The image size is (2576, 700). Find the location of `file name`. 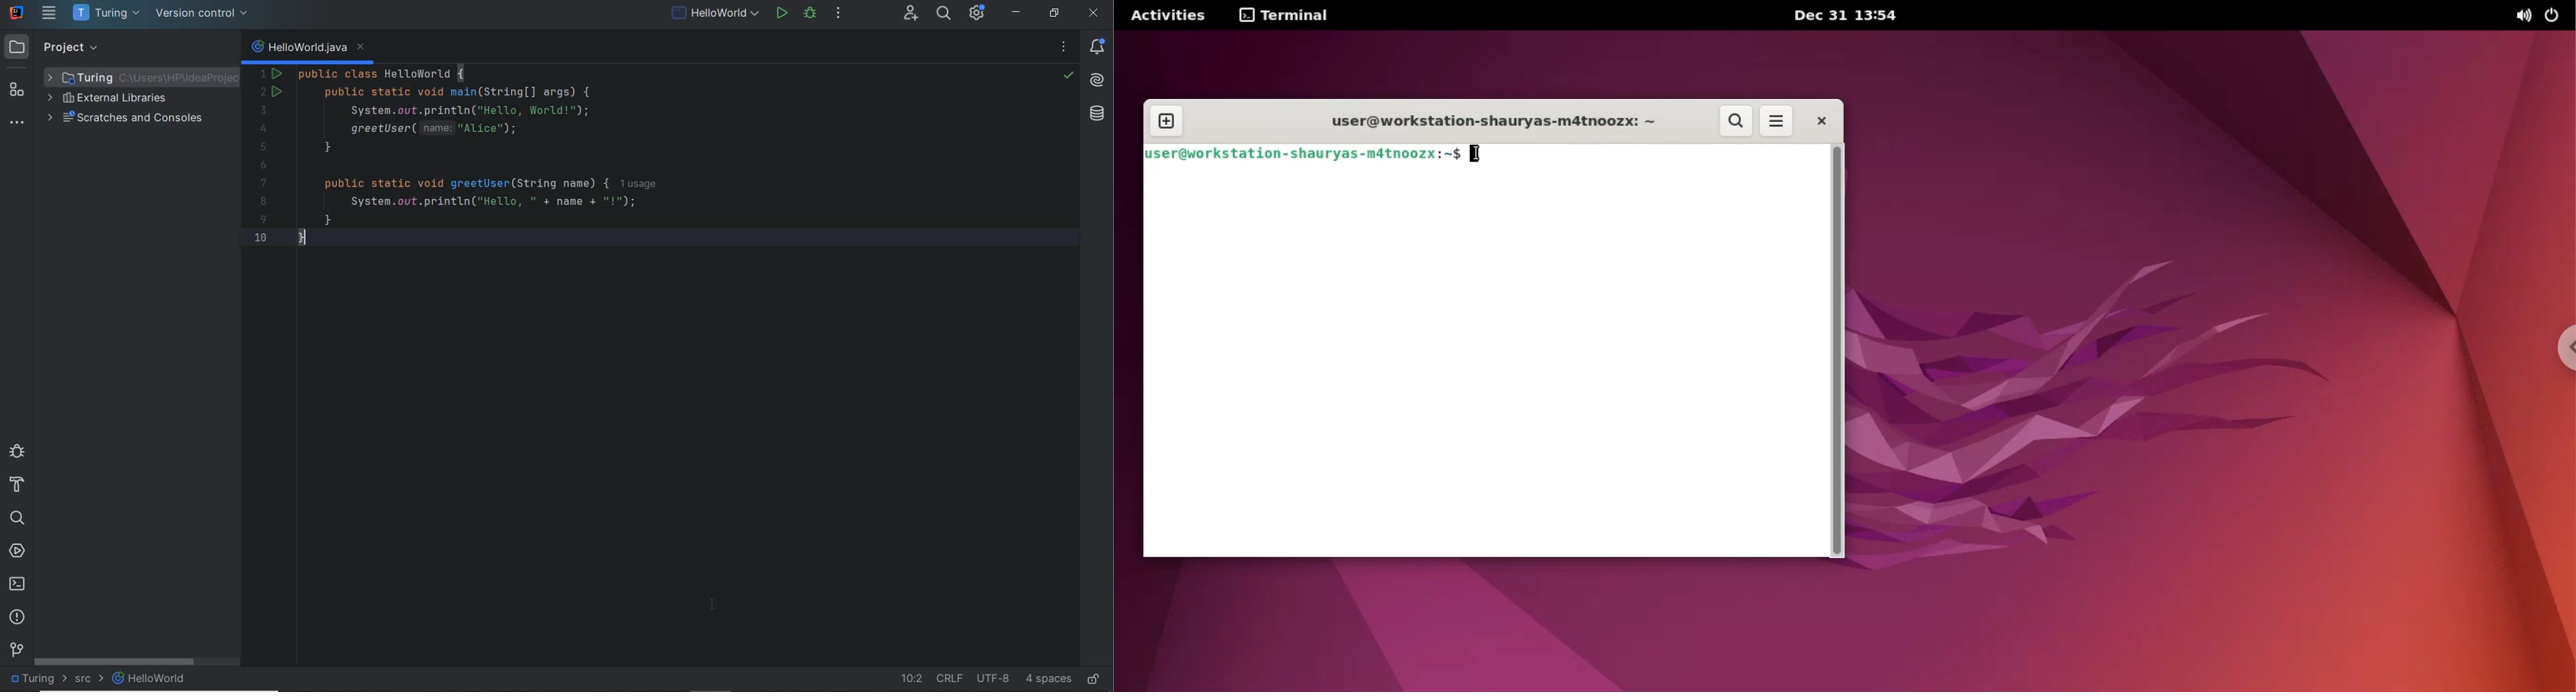

file name is located at coordinates (307, 47).